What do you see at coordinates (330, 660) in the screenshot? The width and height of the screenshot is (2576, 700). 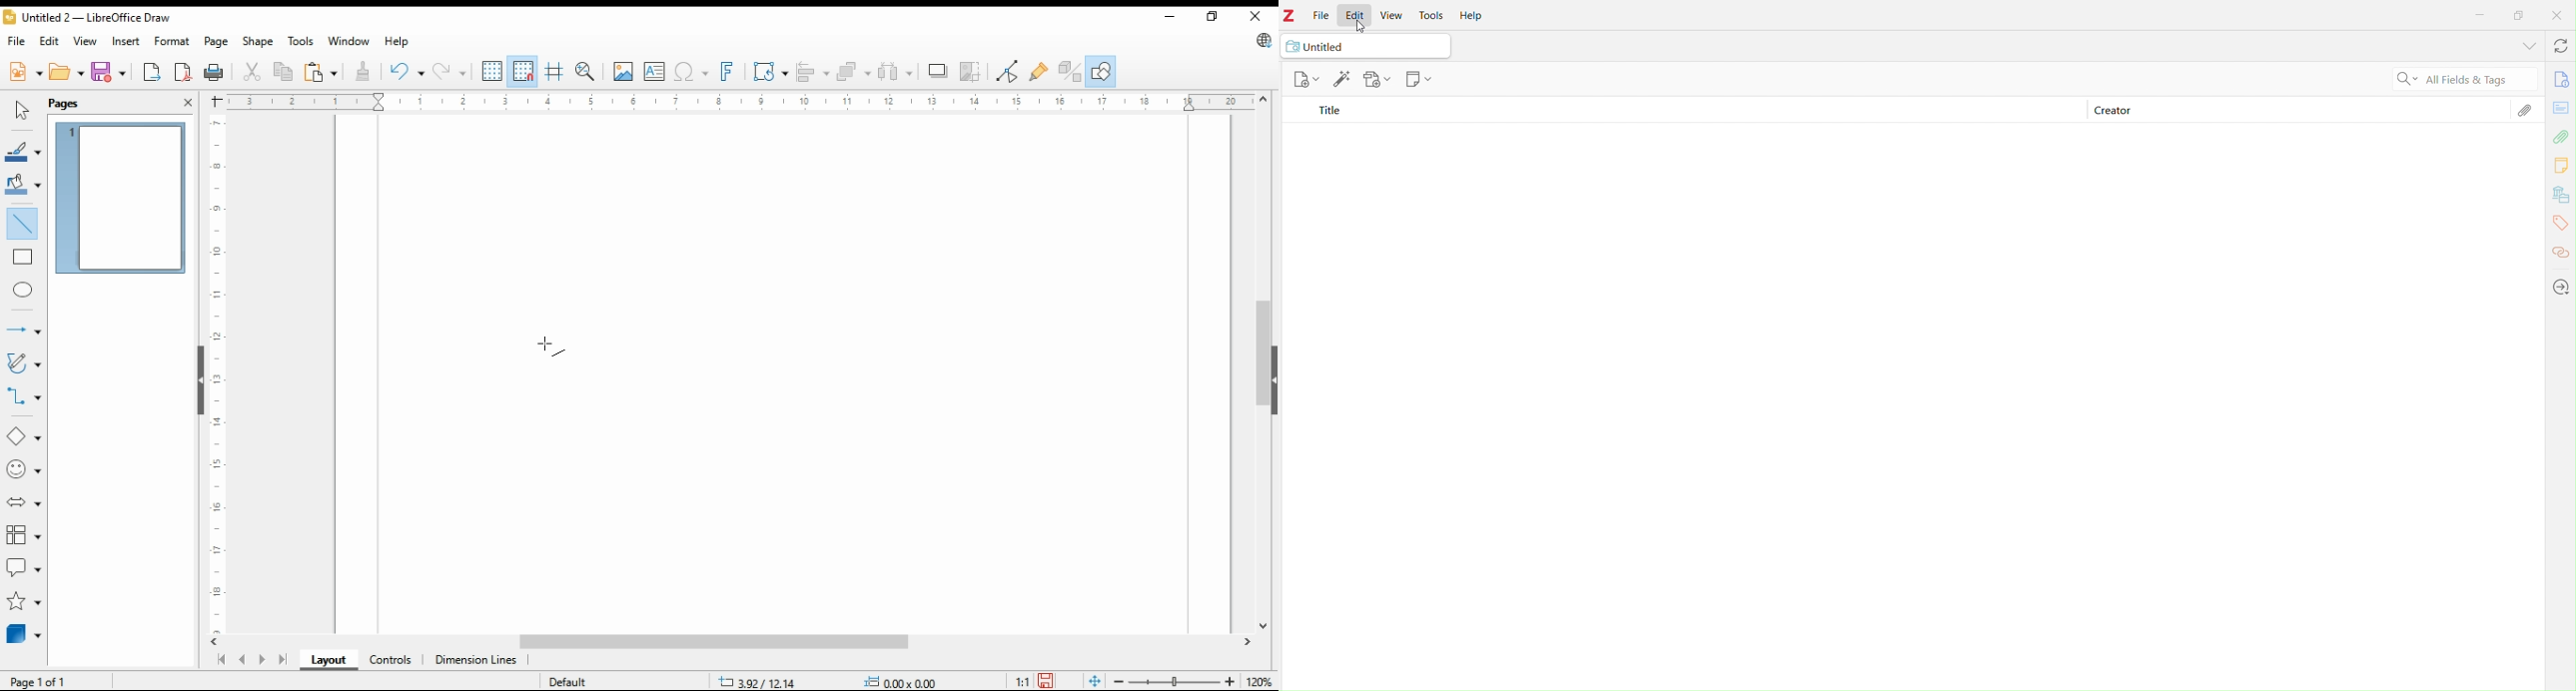 I see `layout` at bounding box center [330, 660].